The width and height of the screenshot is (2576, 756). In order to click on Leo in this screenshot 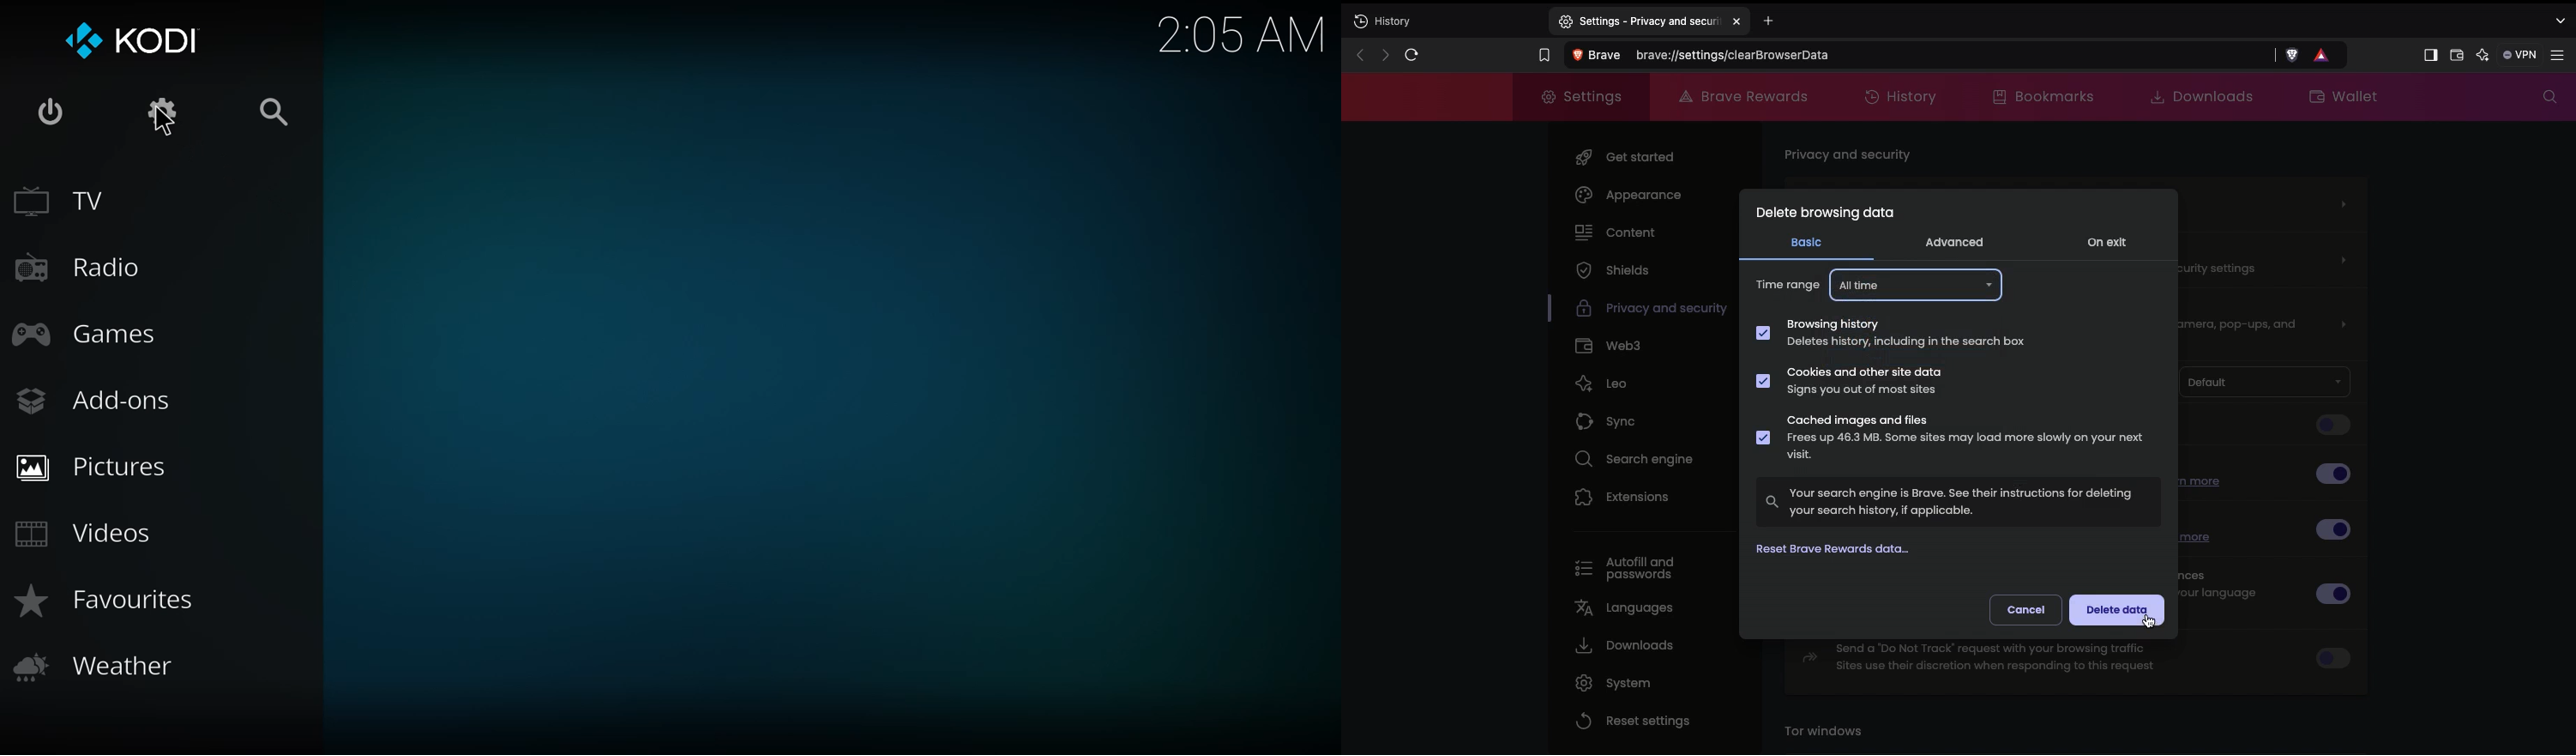, I will do `click(1610, 383)`.